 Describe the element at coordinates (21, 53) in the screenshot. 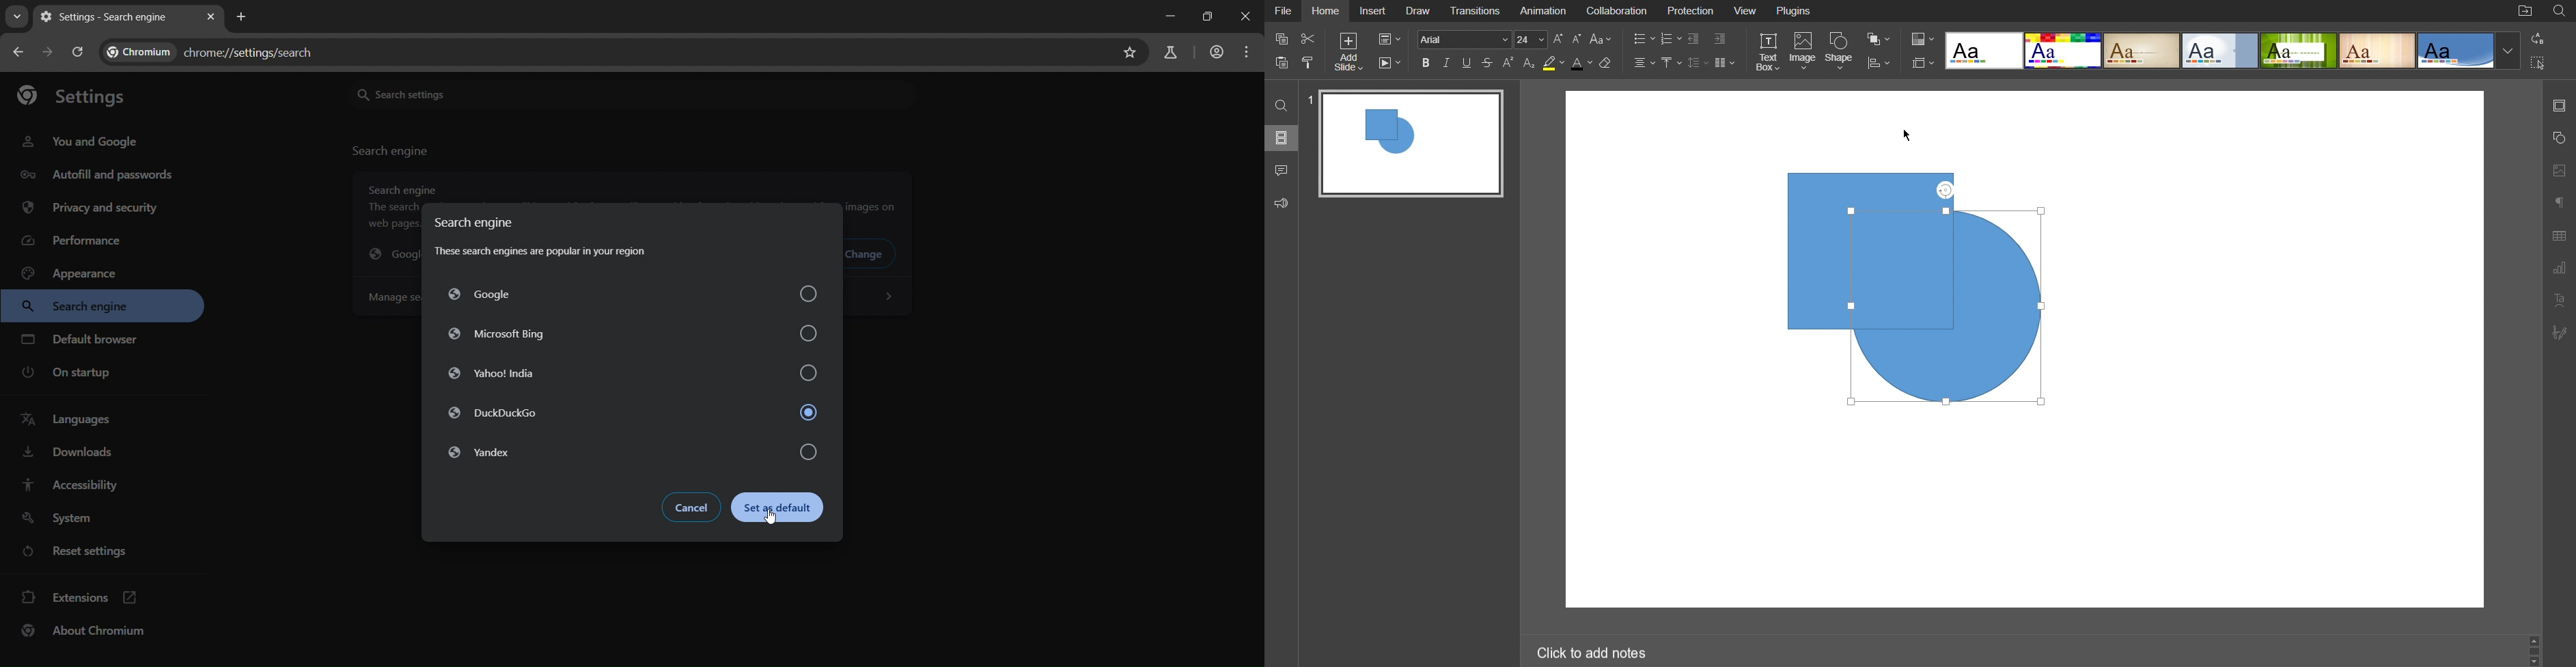

I see `go back 1 page` at that location.